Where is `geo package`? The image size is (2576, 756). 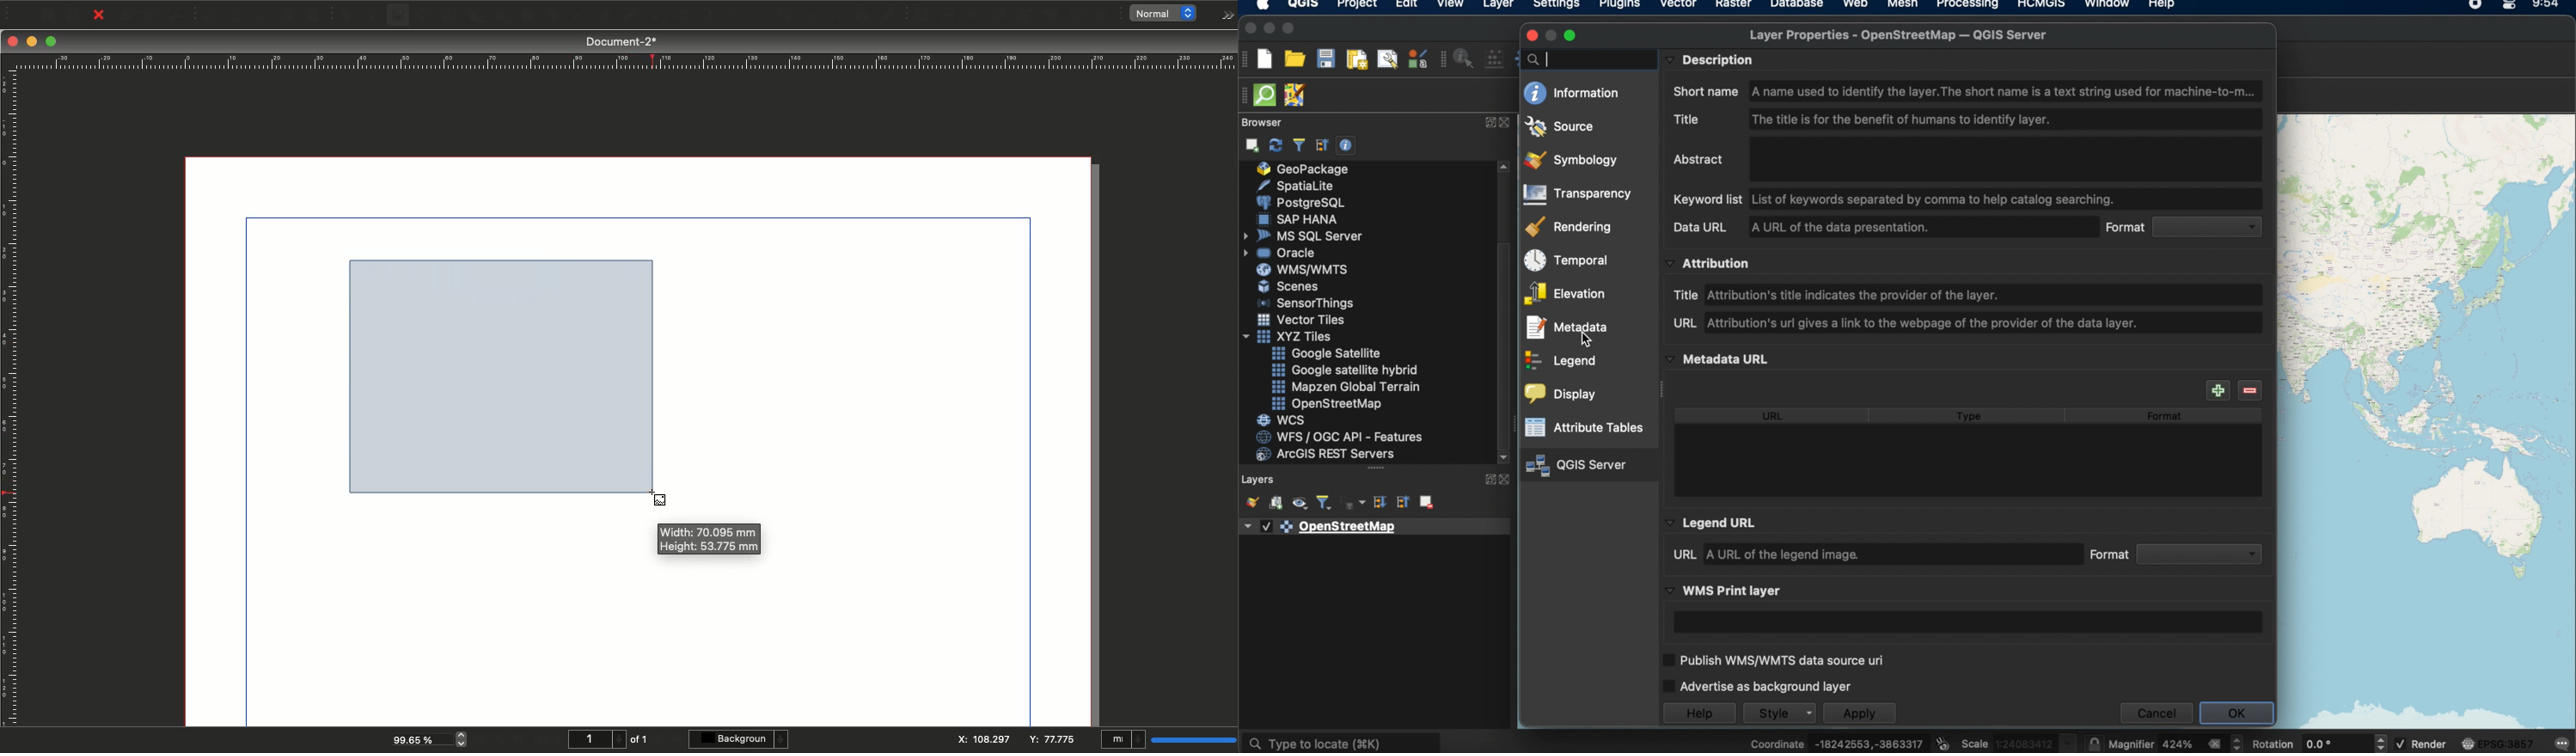
geo package is located at coordinates (1305, 169).